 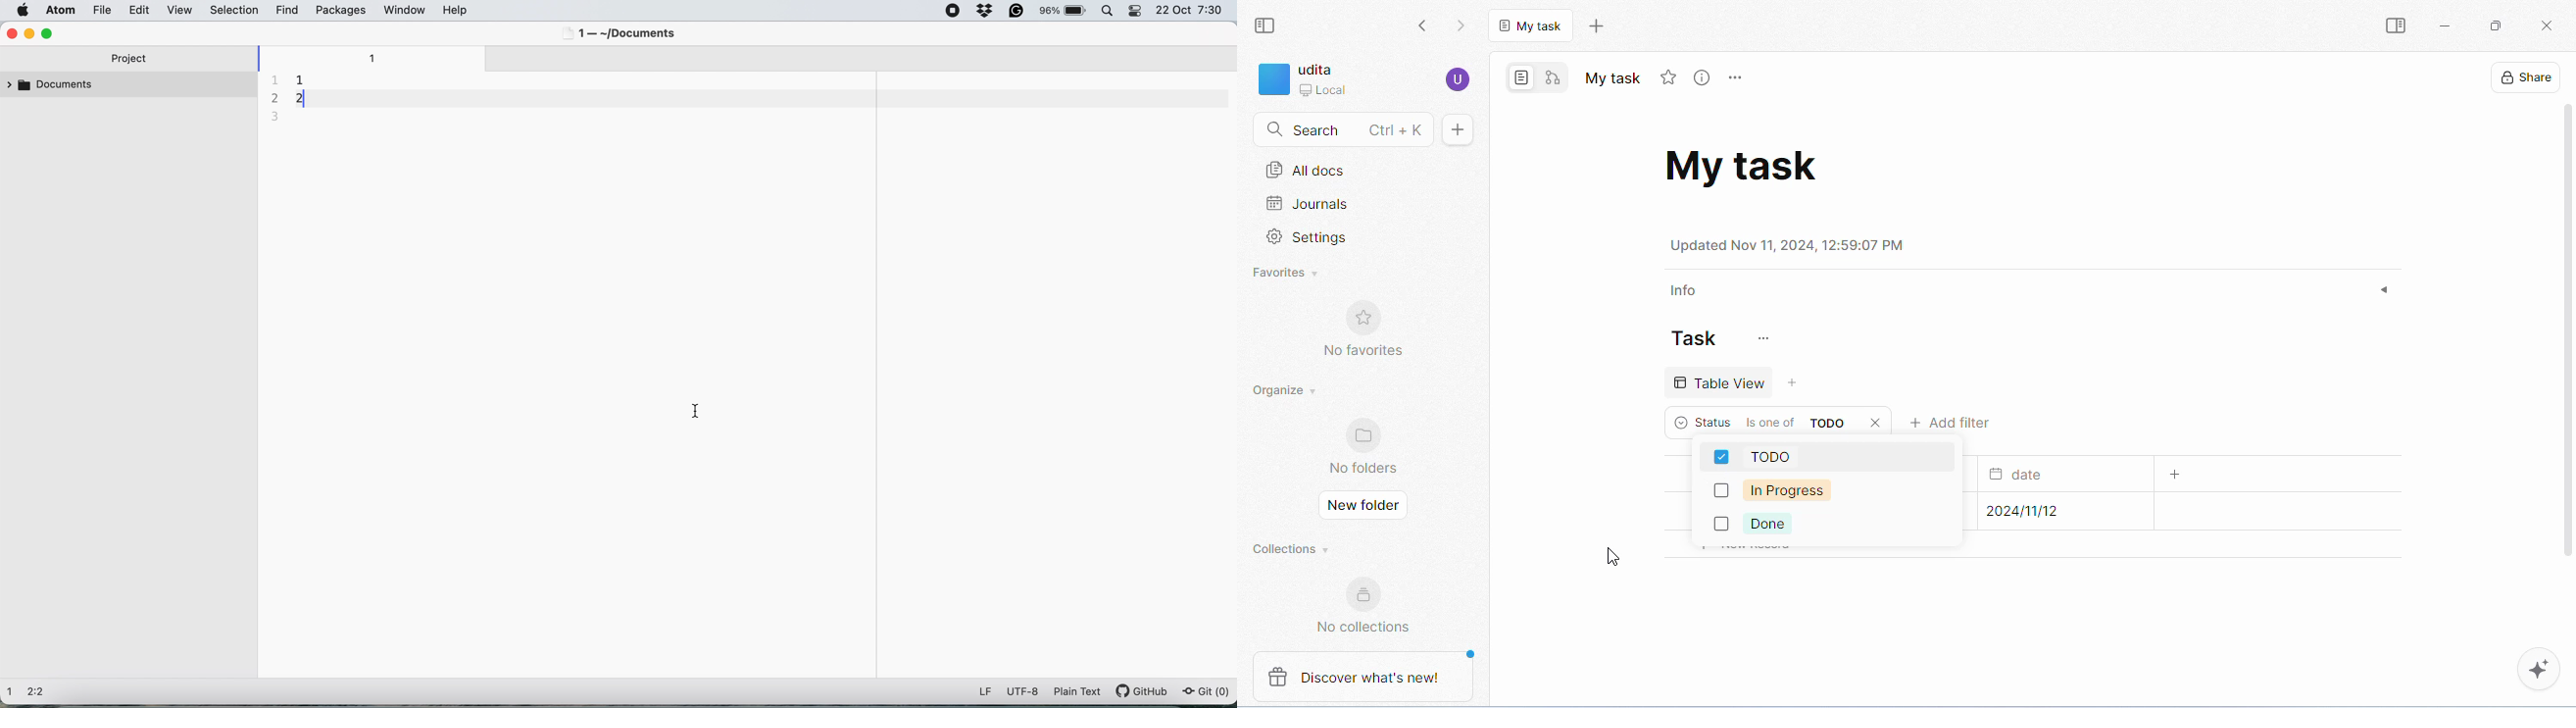 I want to click on favorites logo, so click(x=1360, y=435).